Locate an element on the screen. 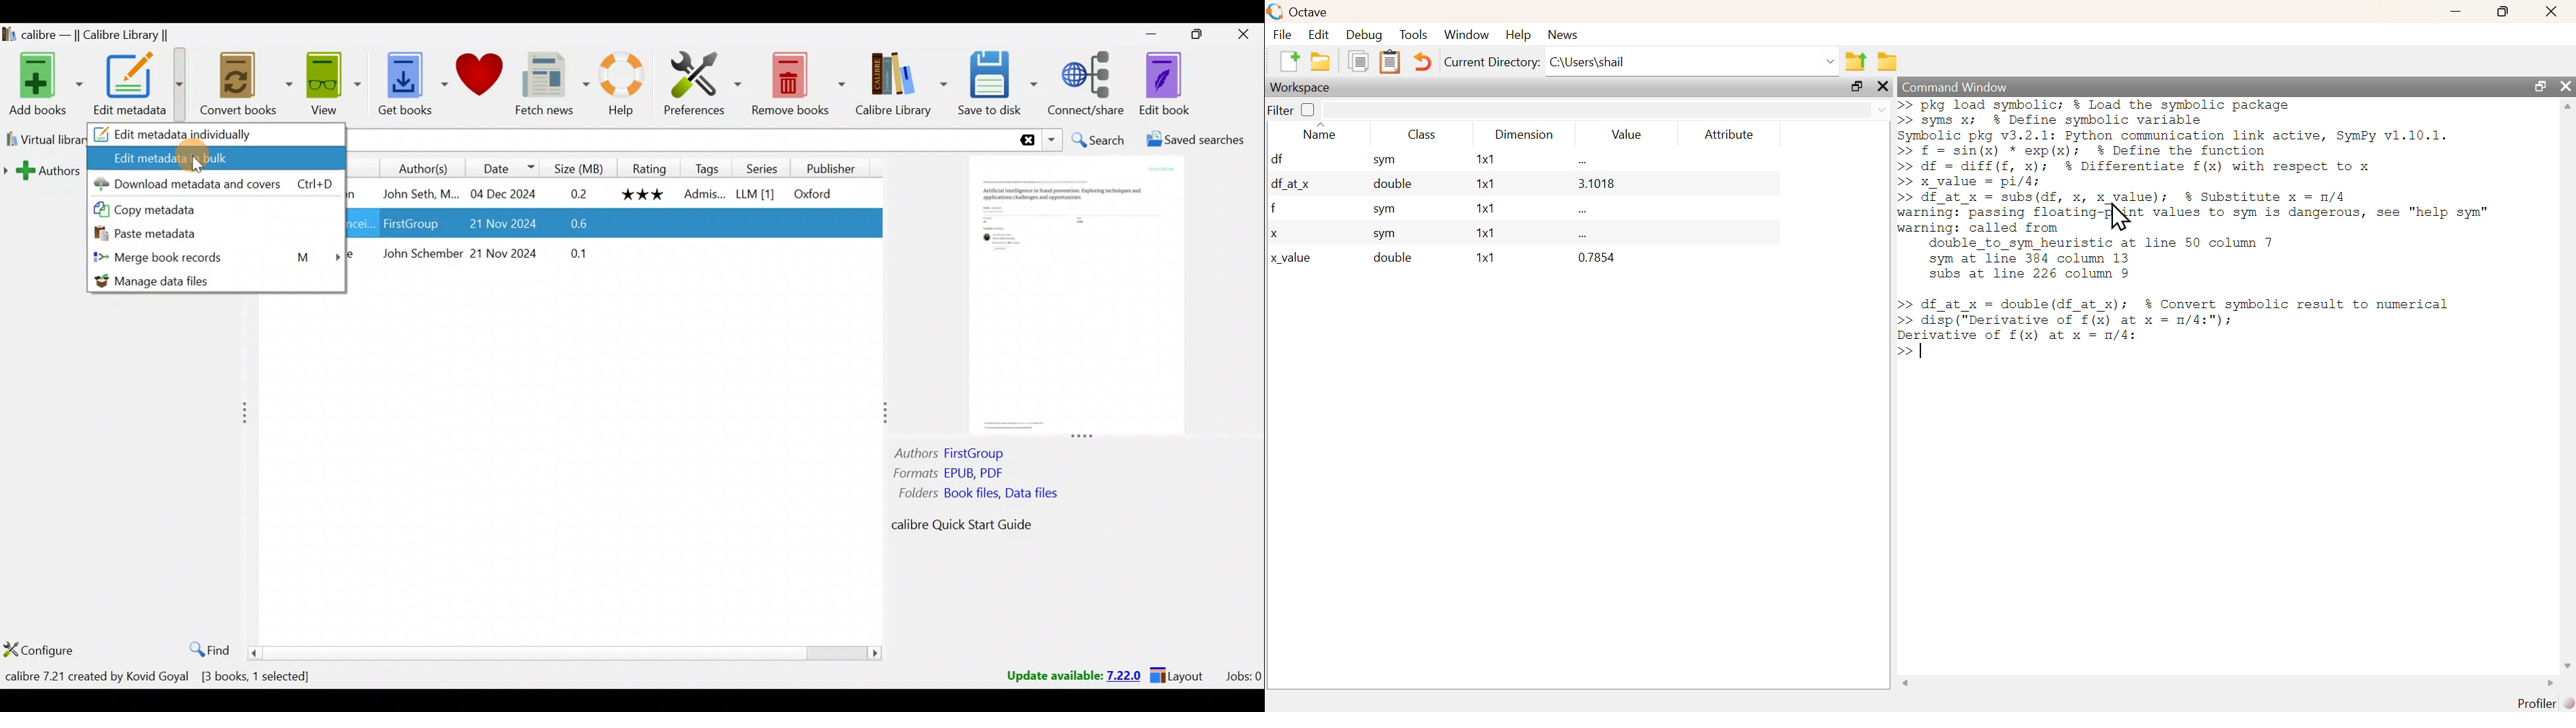 This screenshot has width=2576, height=728. Calibre library is located at coordinates (106, 34).